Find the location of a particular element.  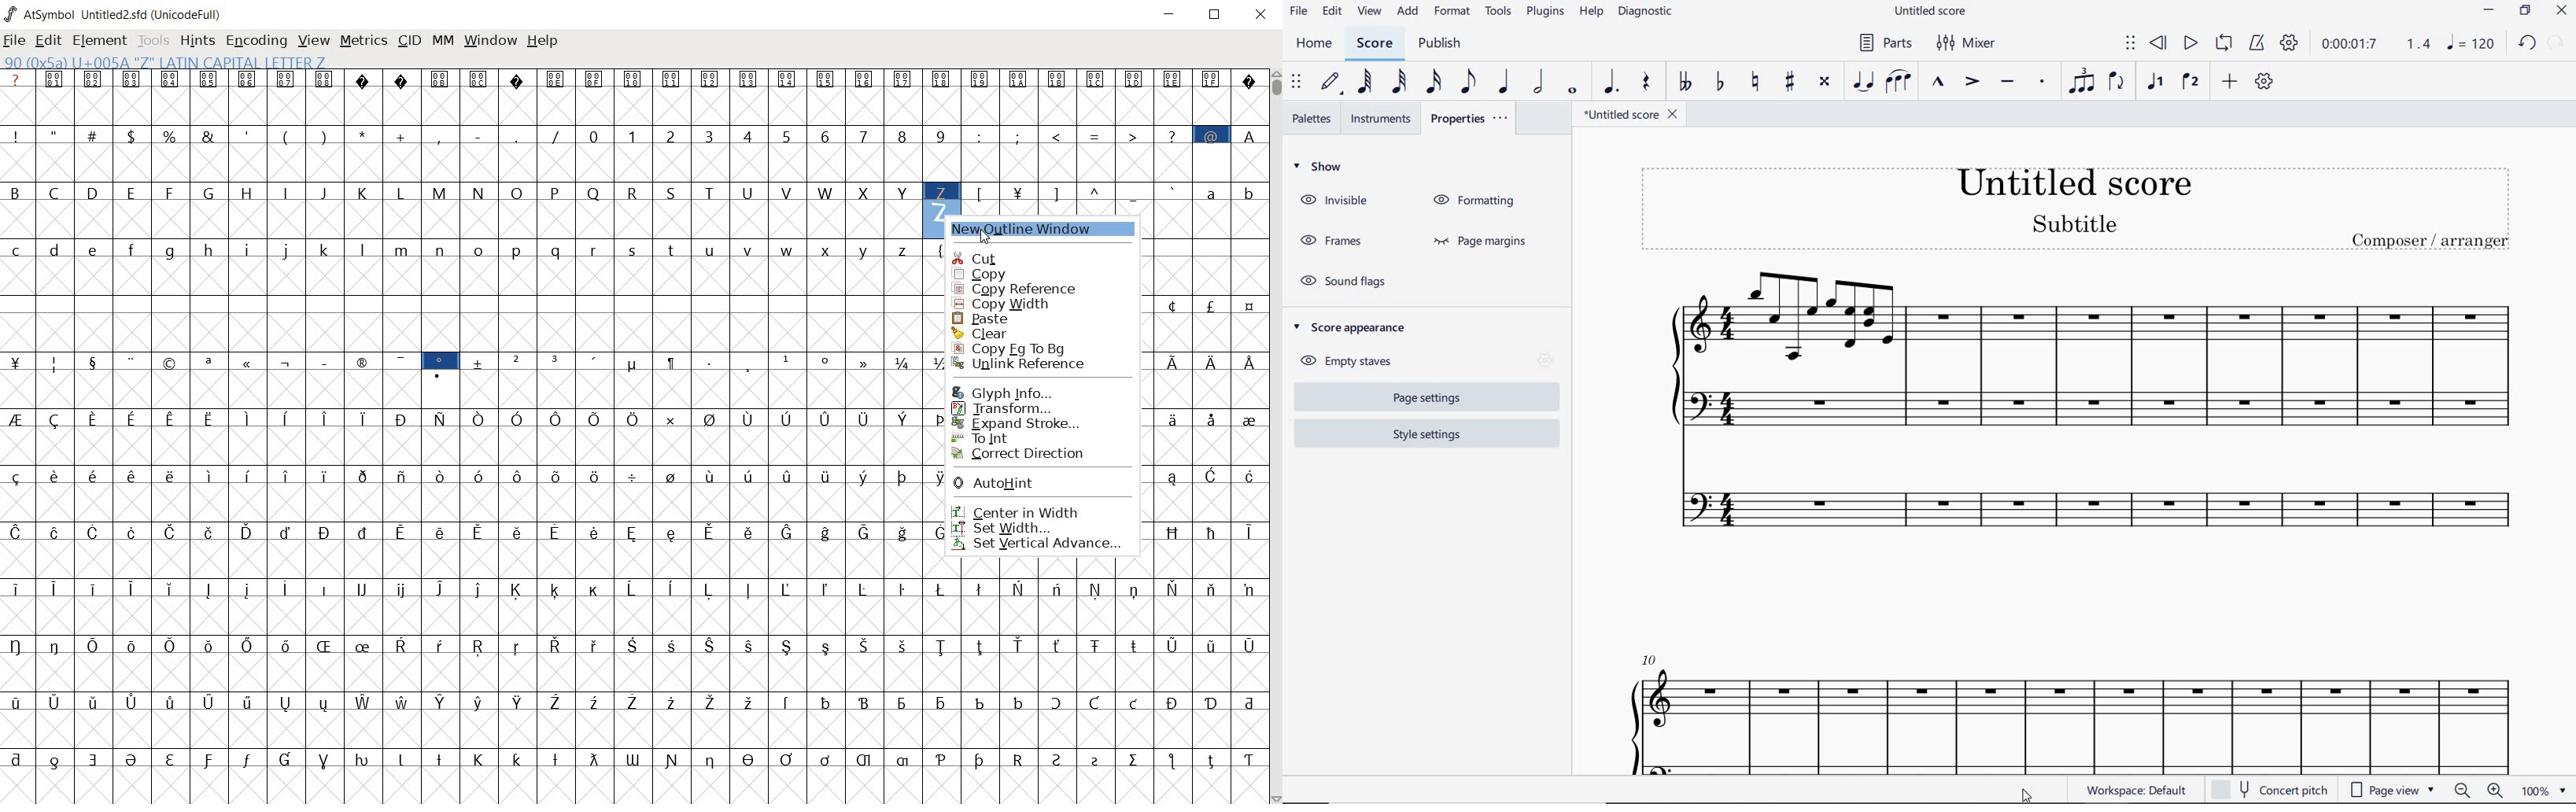

element is located at coordinates (101, 39).